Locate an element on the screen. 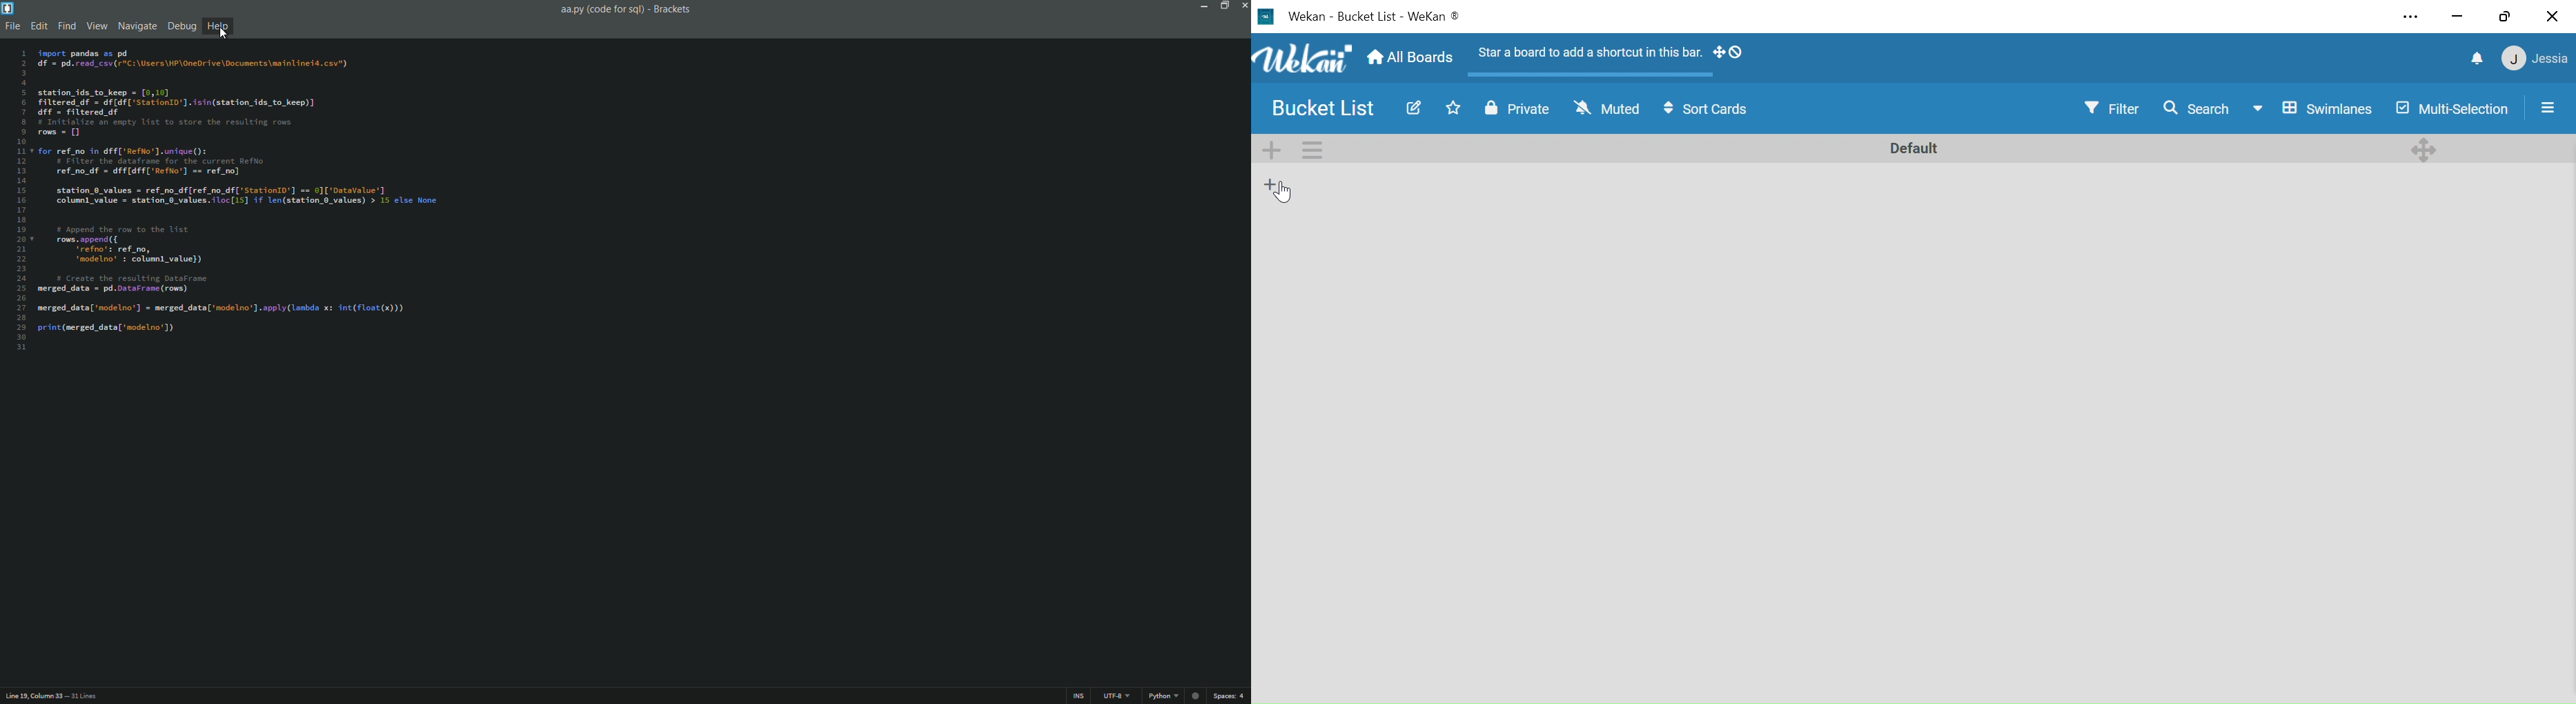 The width and height of the screenshot is (2576, 728). Wekan is located at coordinates (1435, 18).